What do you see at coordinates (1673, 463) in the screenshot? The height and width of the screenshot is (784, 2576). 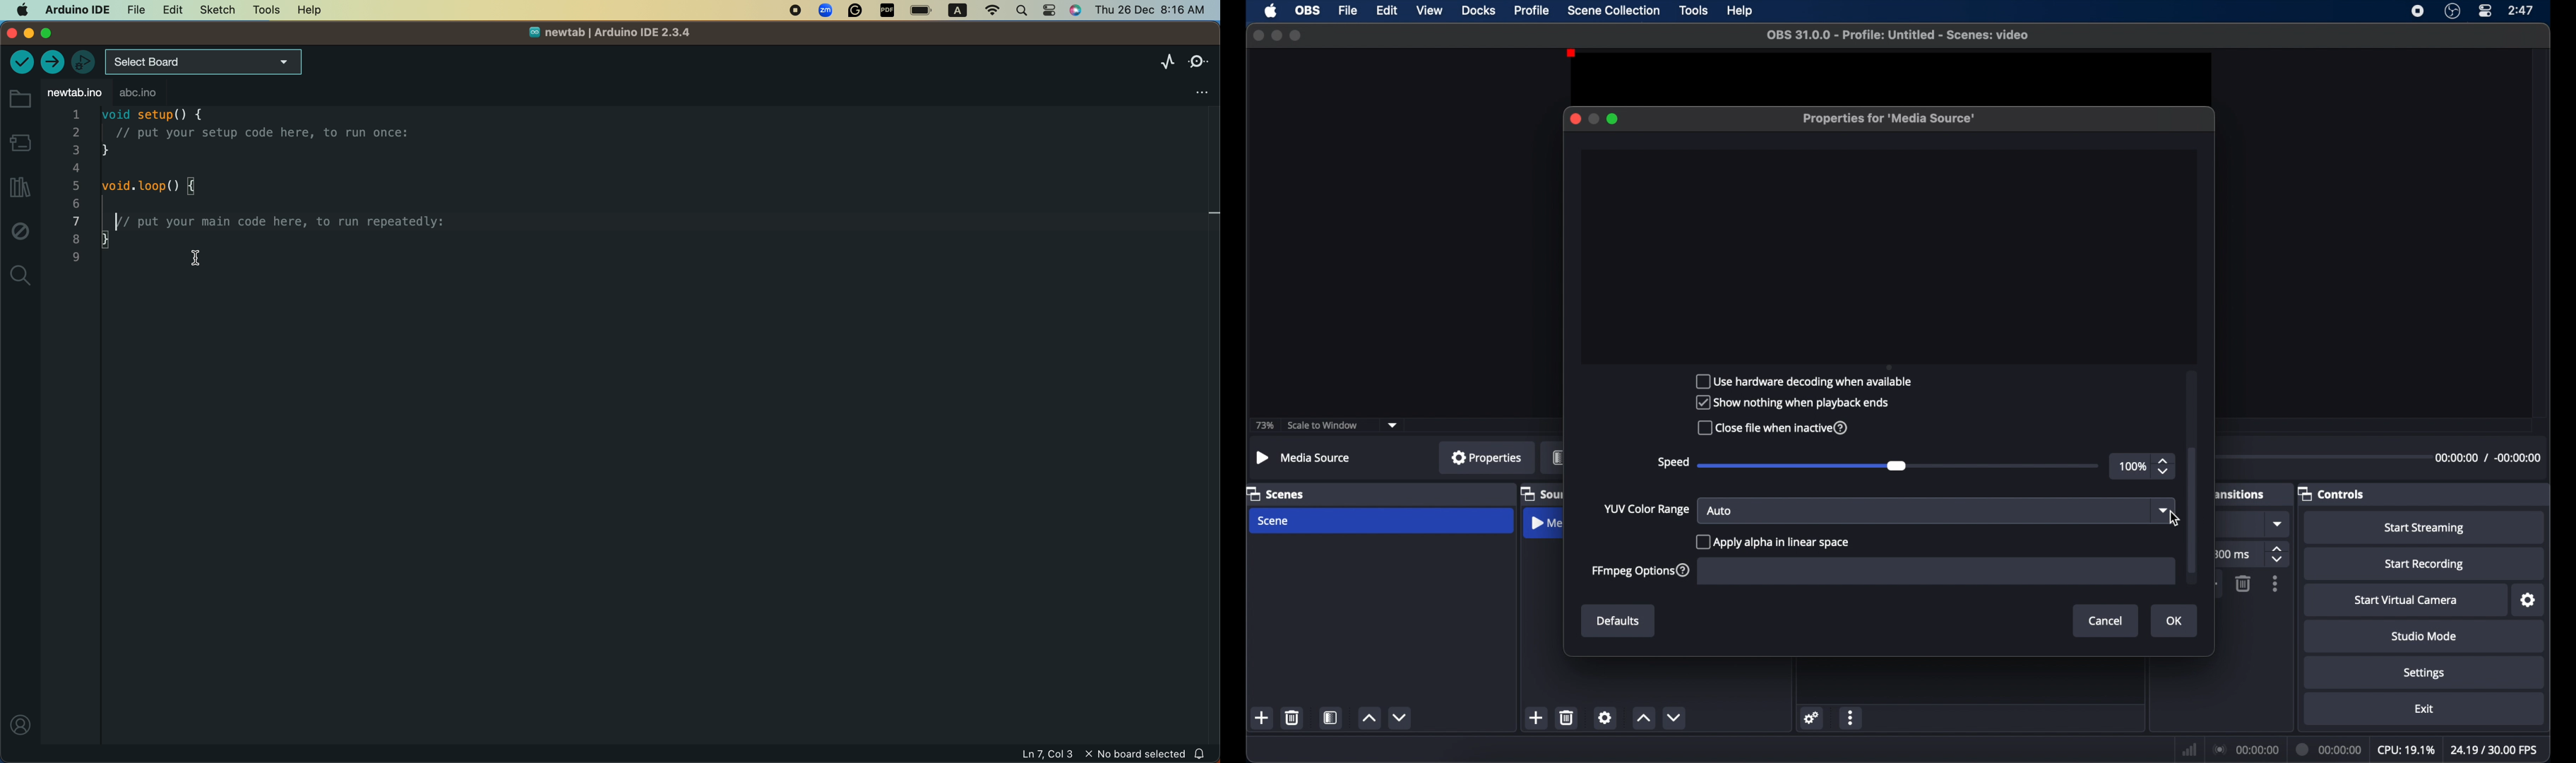 I see `speed` at bounding box center [1673, 463].